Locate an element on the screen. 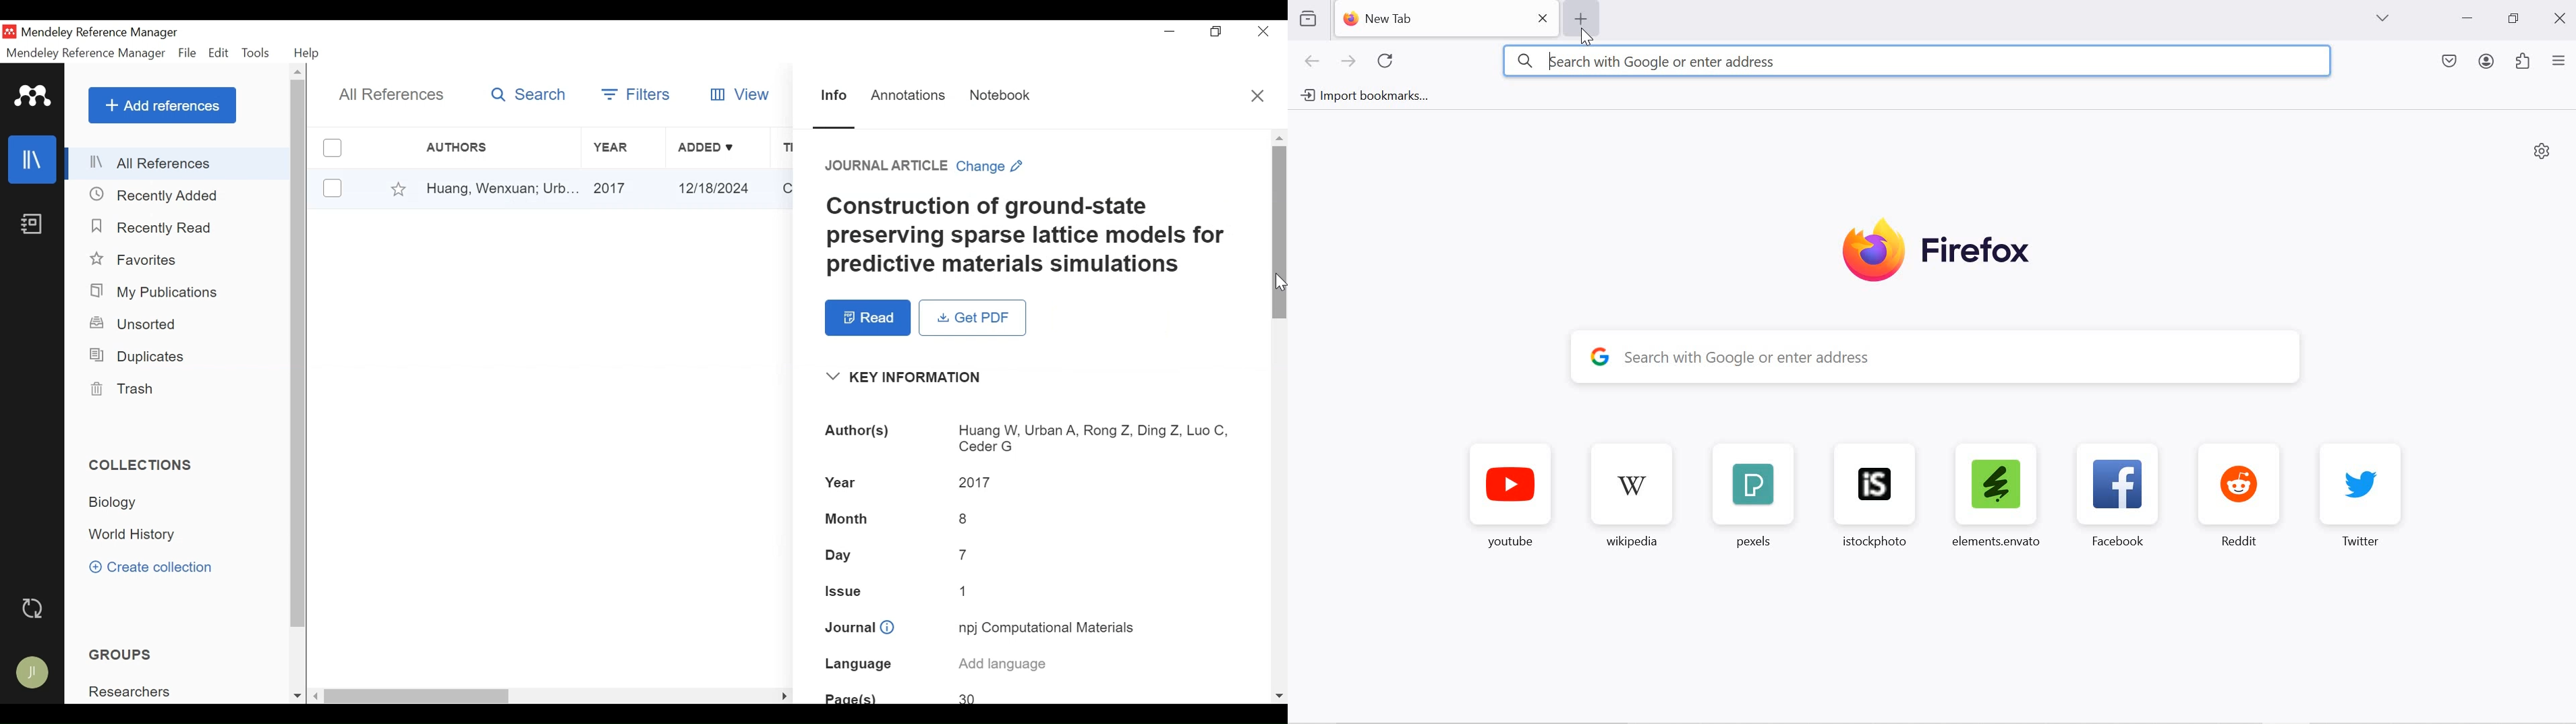 The height and width of the screenshot is (728, 2576). Annotations is located at coordinates (908, 95).